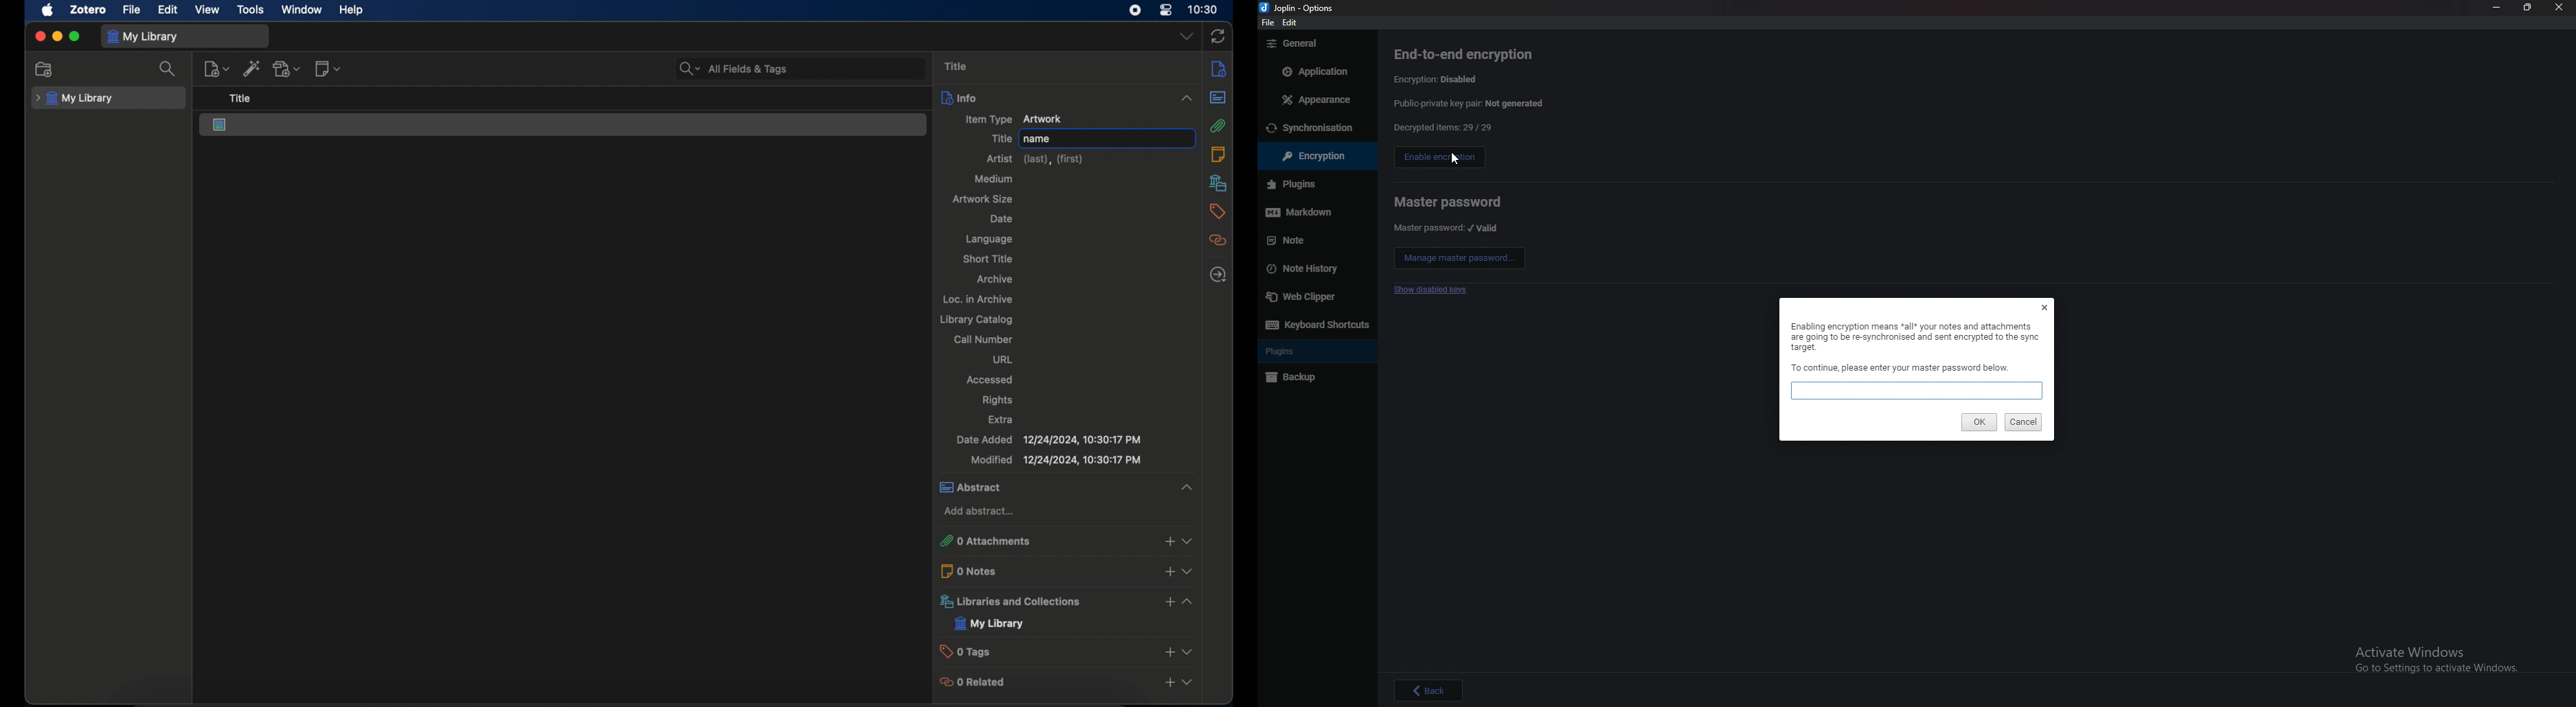 The height and width of the screenshot is (728, 2576). Describe the element at coordinates (1430, 291) in the screenshot. I see `show disabled keys` at that location.